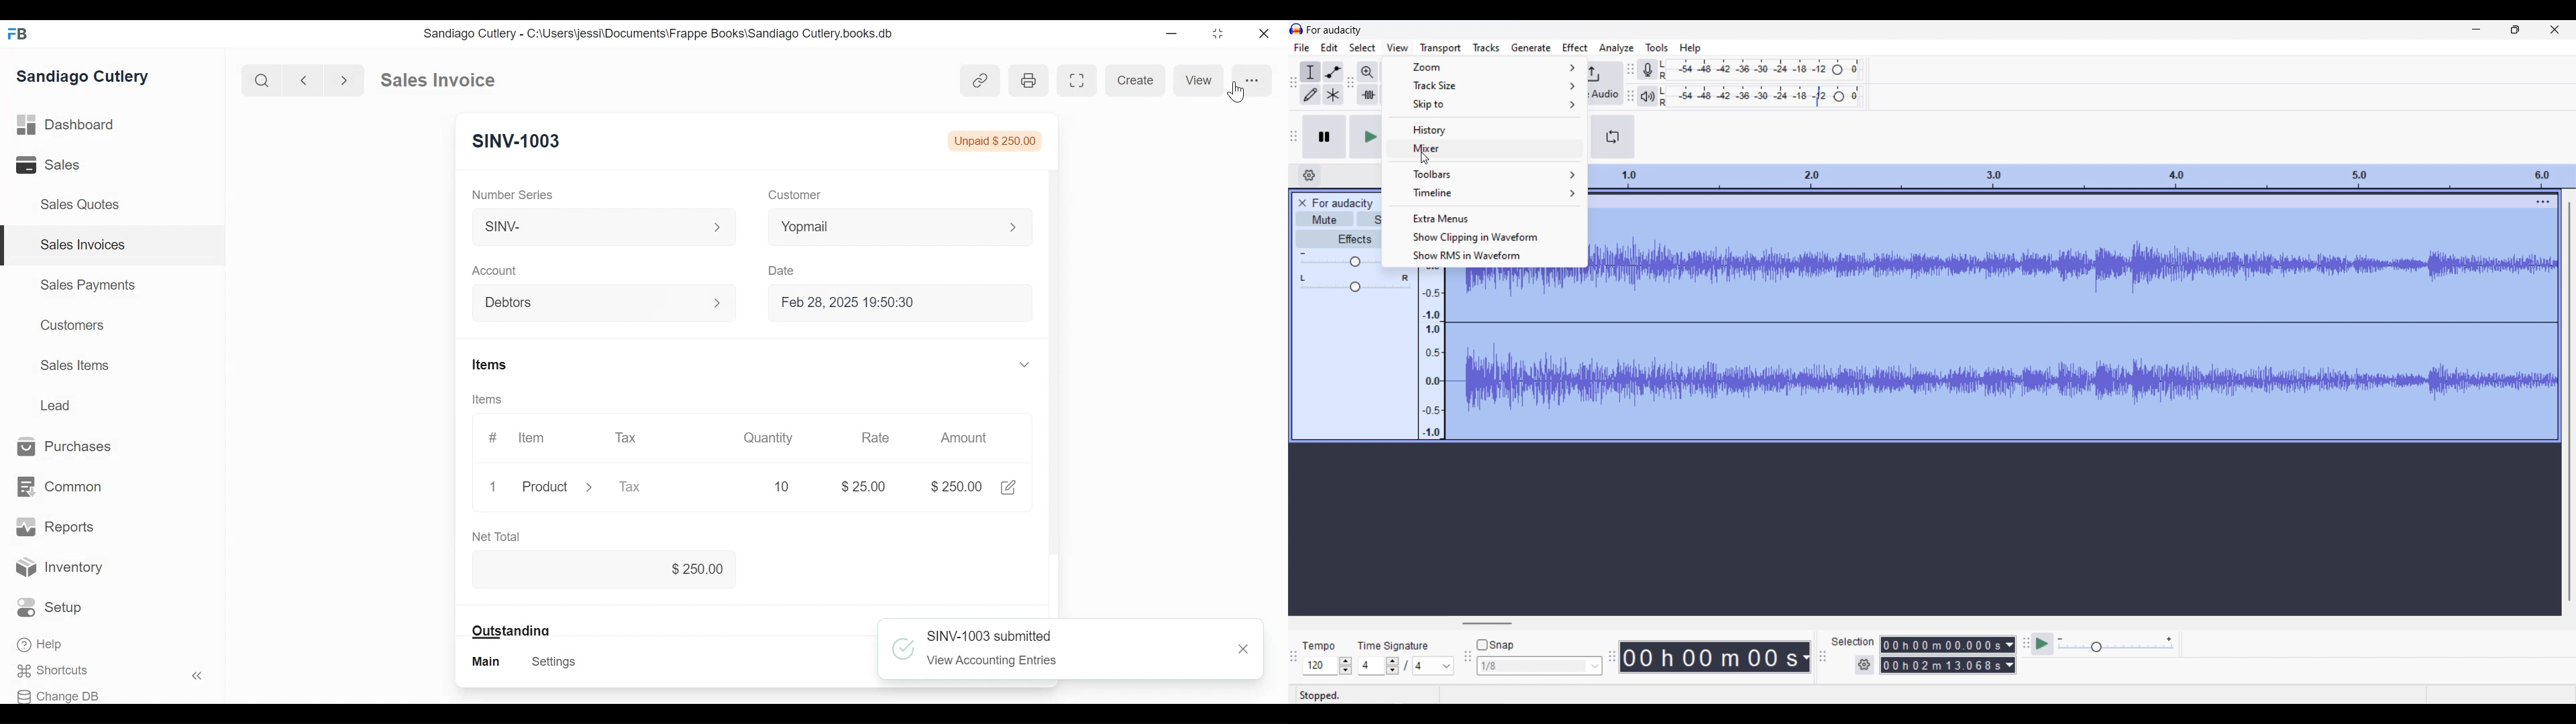 Image resolution: width=2576 pixels, height=728 pixels. What do you see at coordinates (488, 662) in the screenshot?
I see `main` at bounding box center [488, 662].